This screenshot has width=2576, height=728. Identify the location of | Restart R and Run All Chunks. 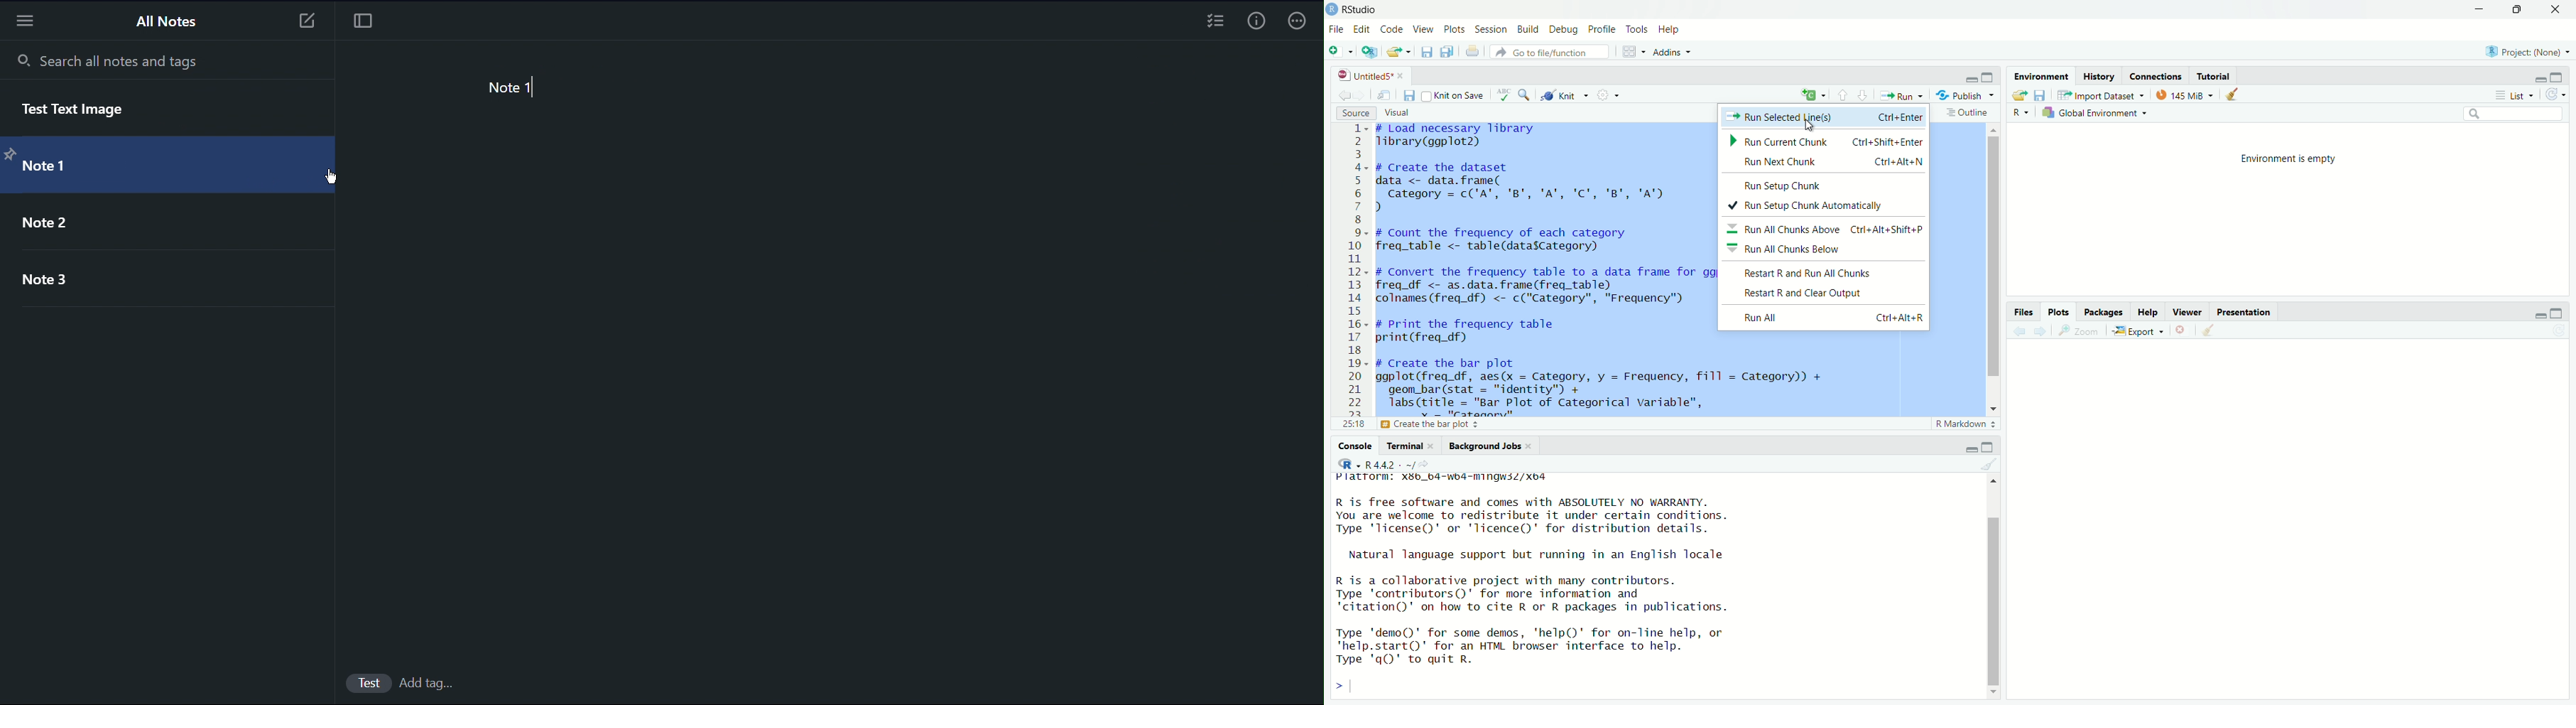
(1827, 272).